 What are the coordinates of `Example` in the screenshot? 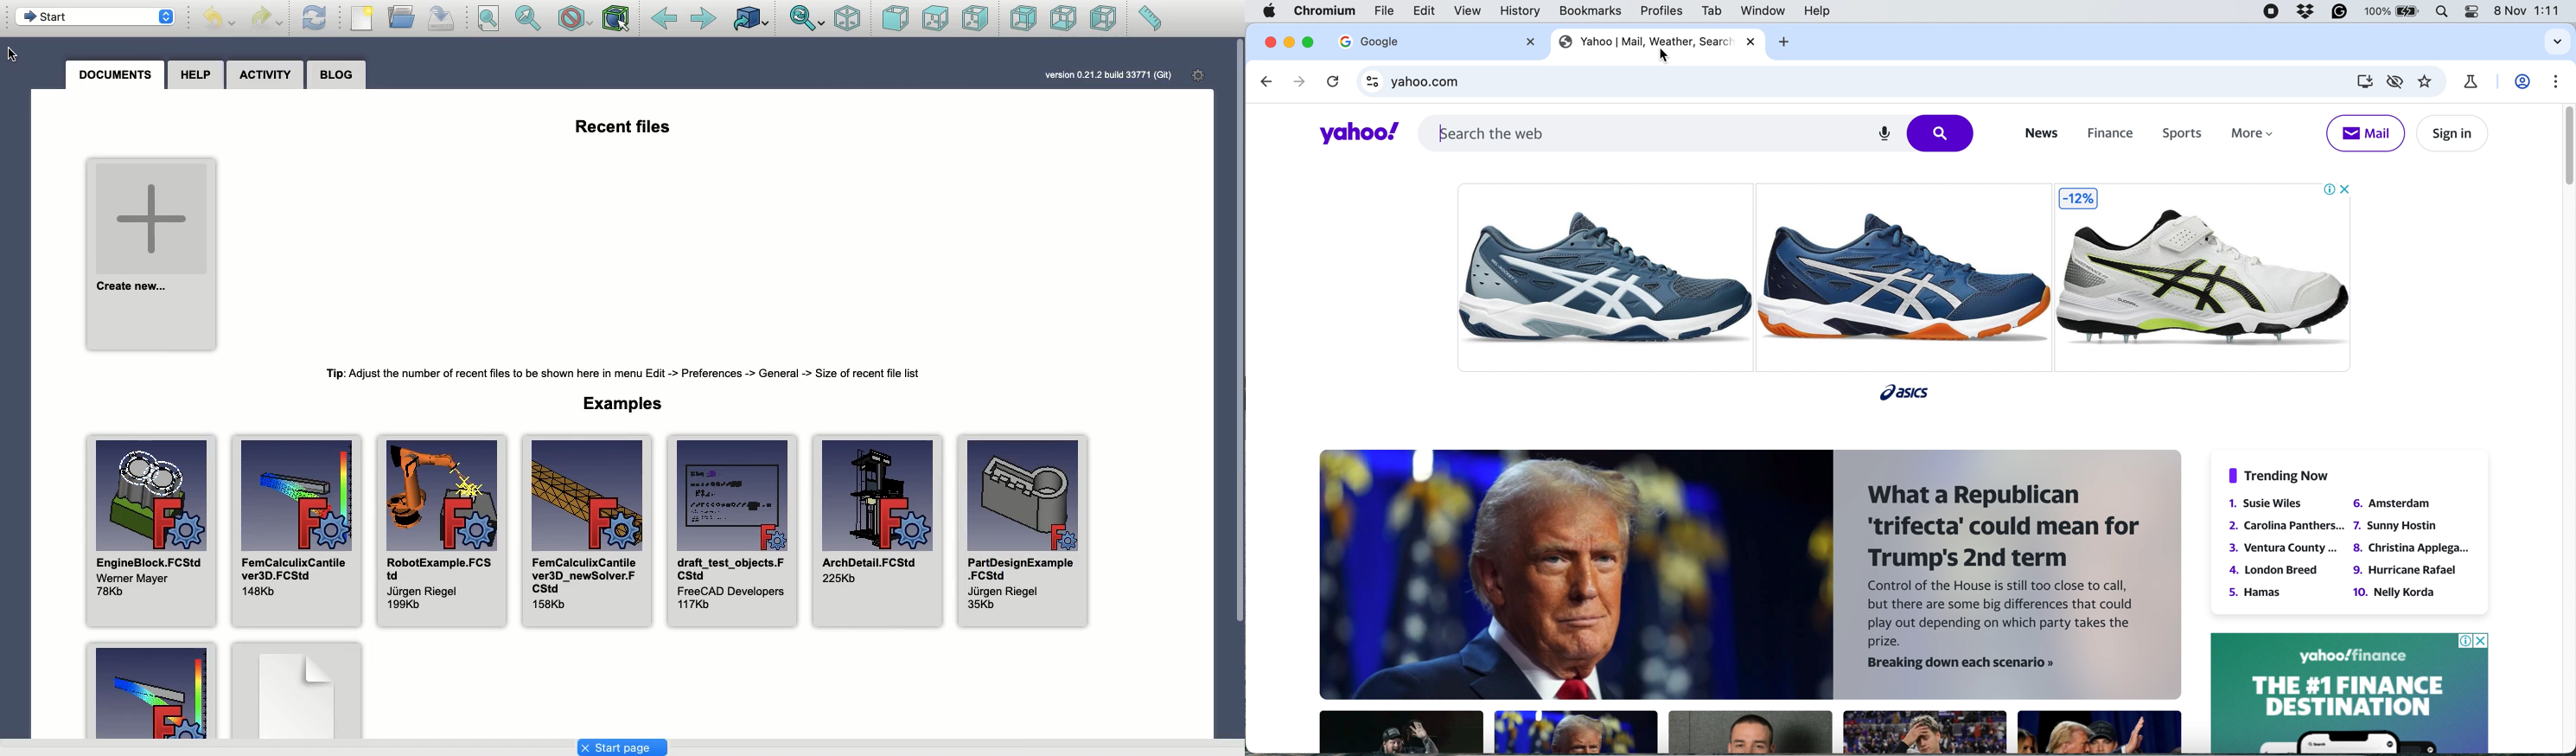 It's located at (152, 689).